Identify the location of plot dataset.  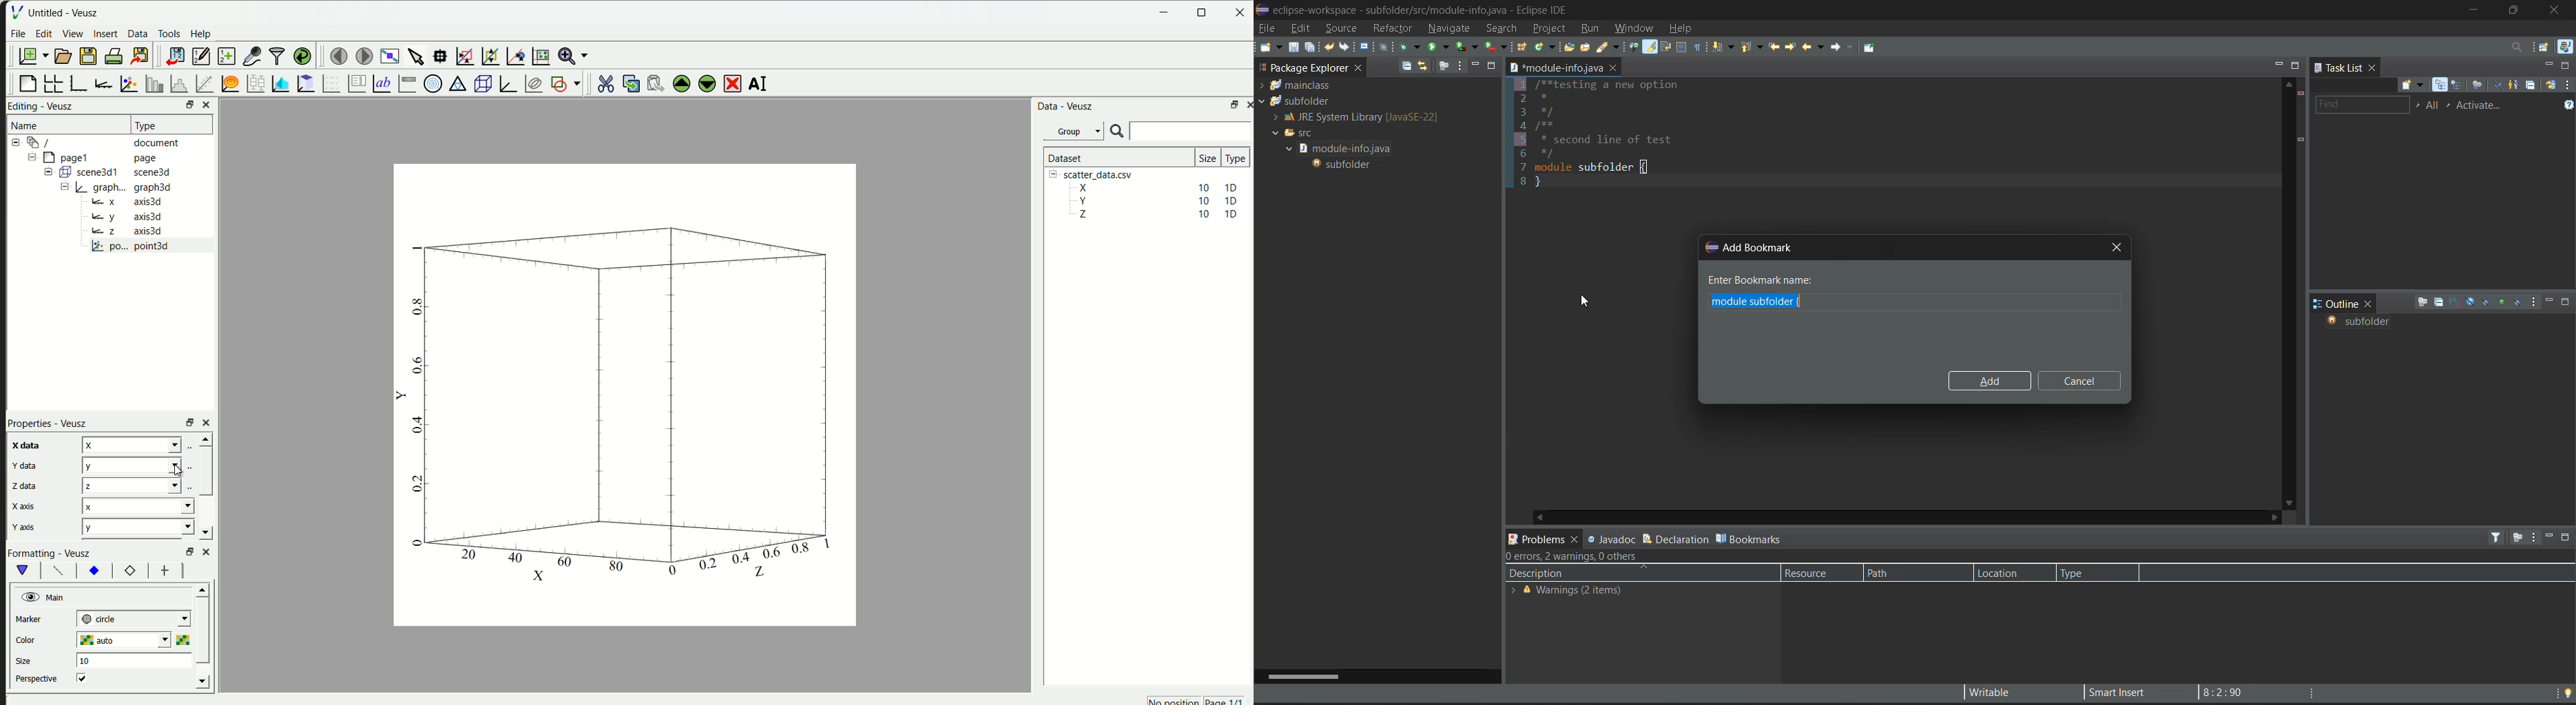
(278, 83).